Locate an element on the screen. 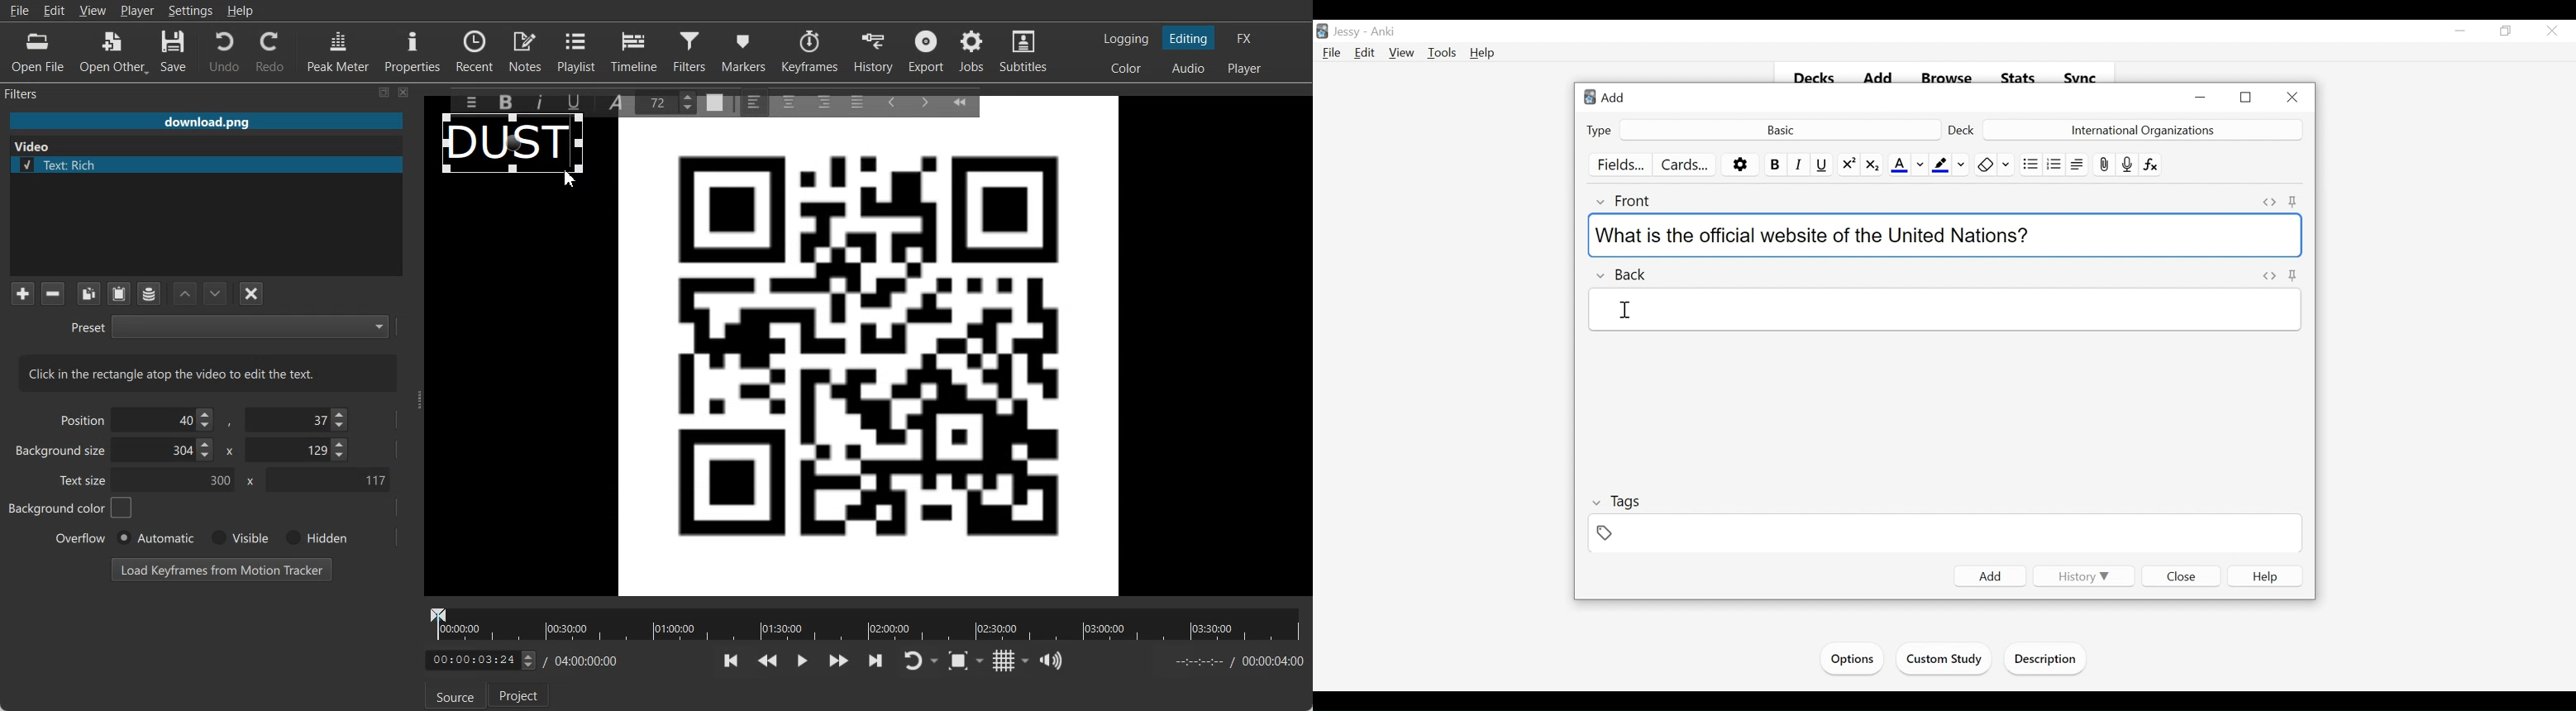 This screenshot has height=728, width=2576. Close is located at coordinates (404, 92).